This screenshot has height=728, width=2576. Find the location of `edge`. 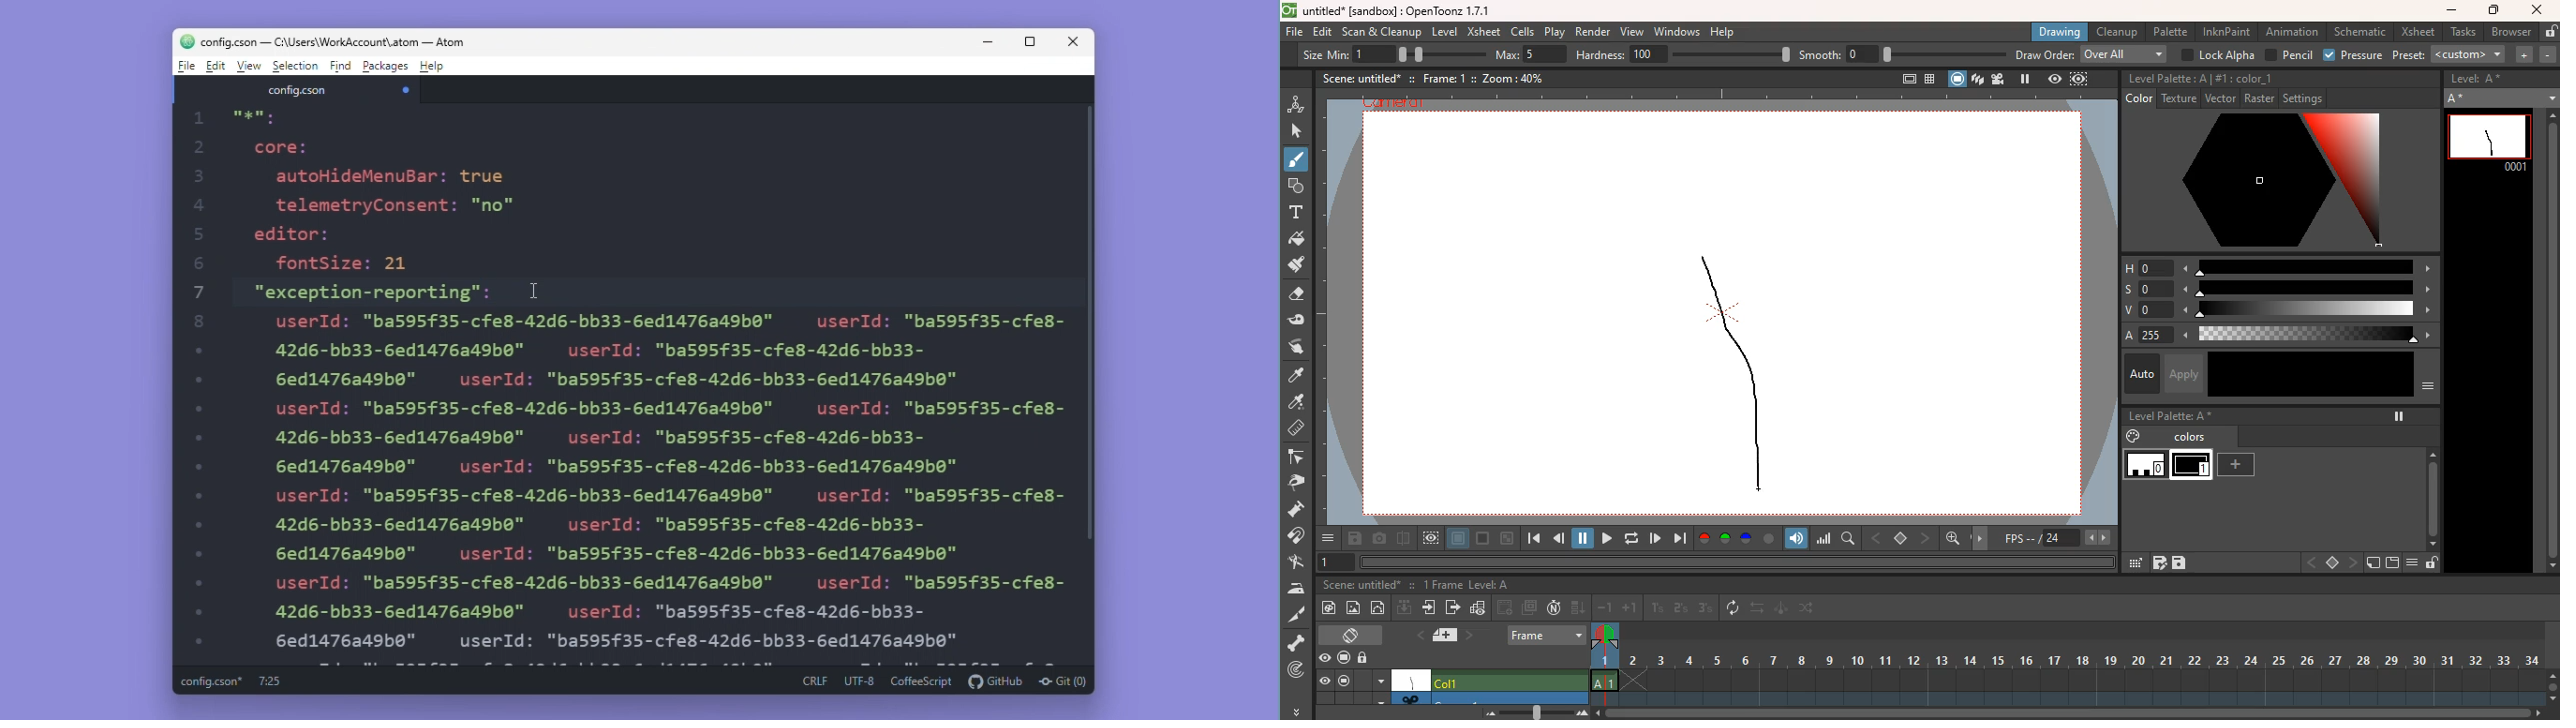

edge is located at coordinates (1299, 458).